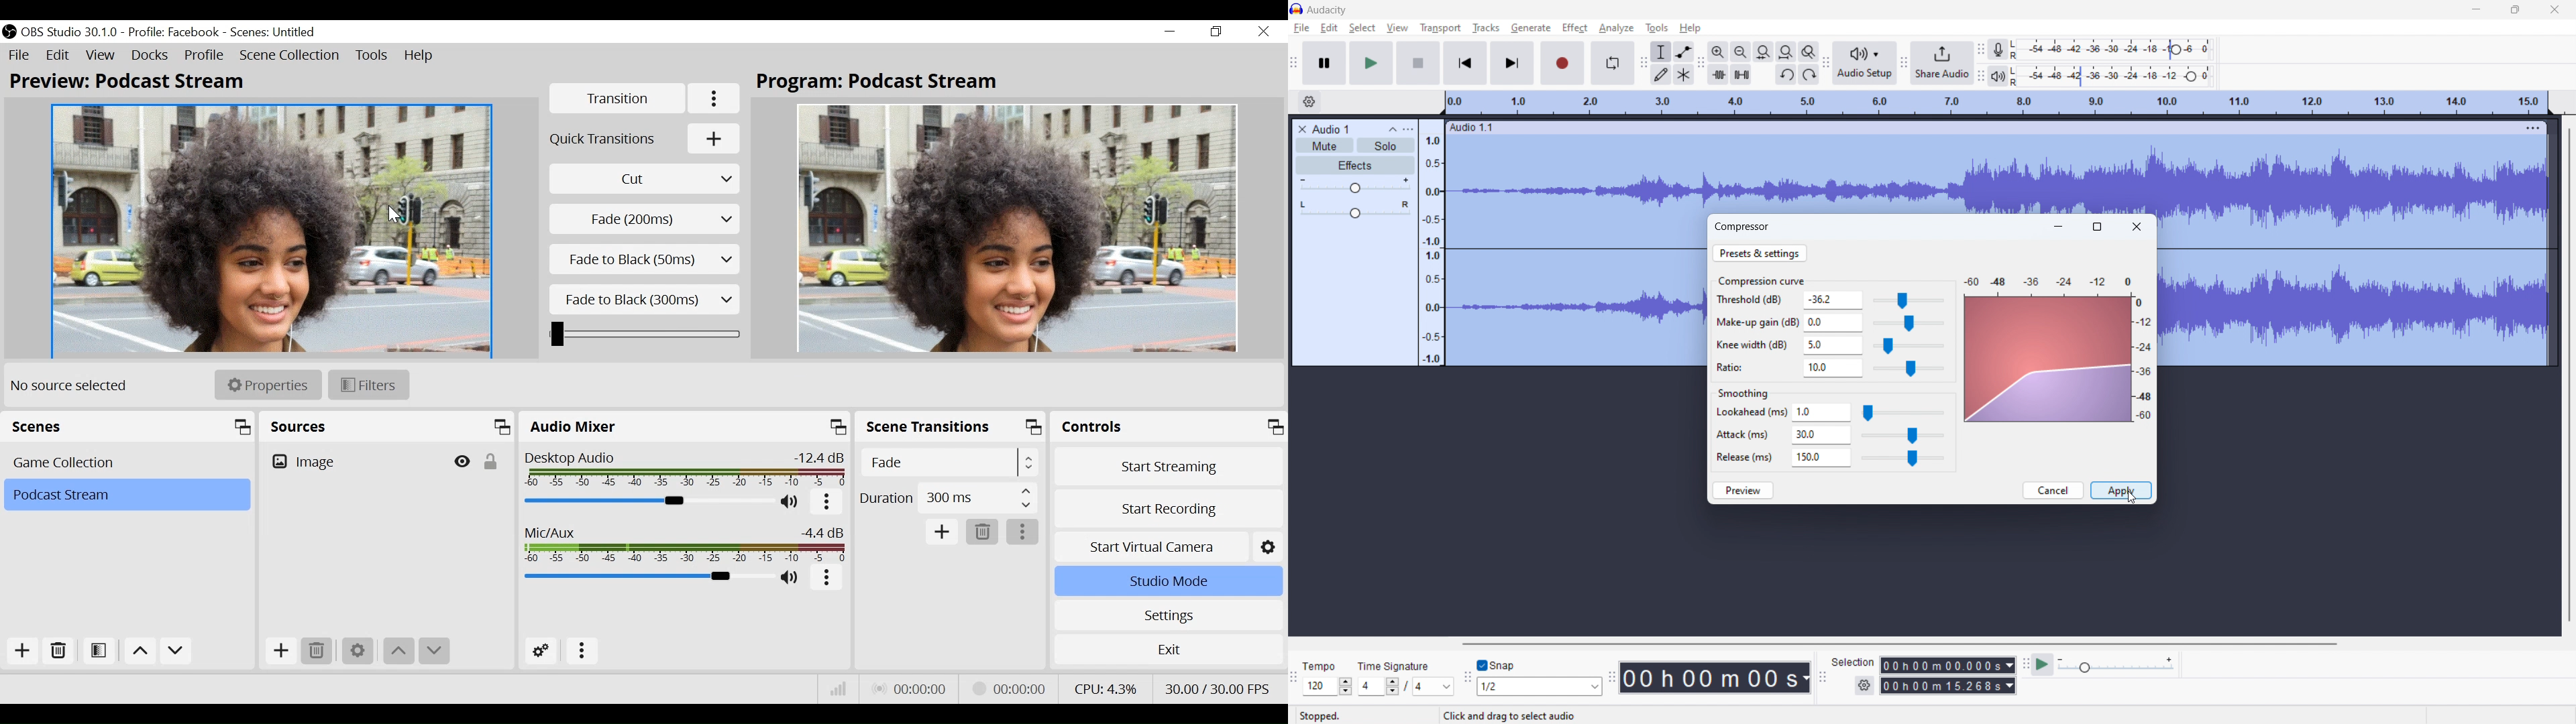 The height and width of the screenshot is (728, 2576). Describe the element at coordinates (907, 688) in the screenshot. I see `Live Status` at that location.